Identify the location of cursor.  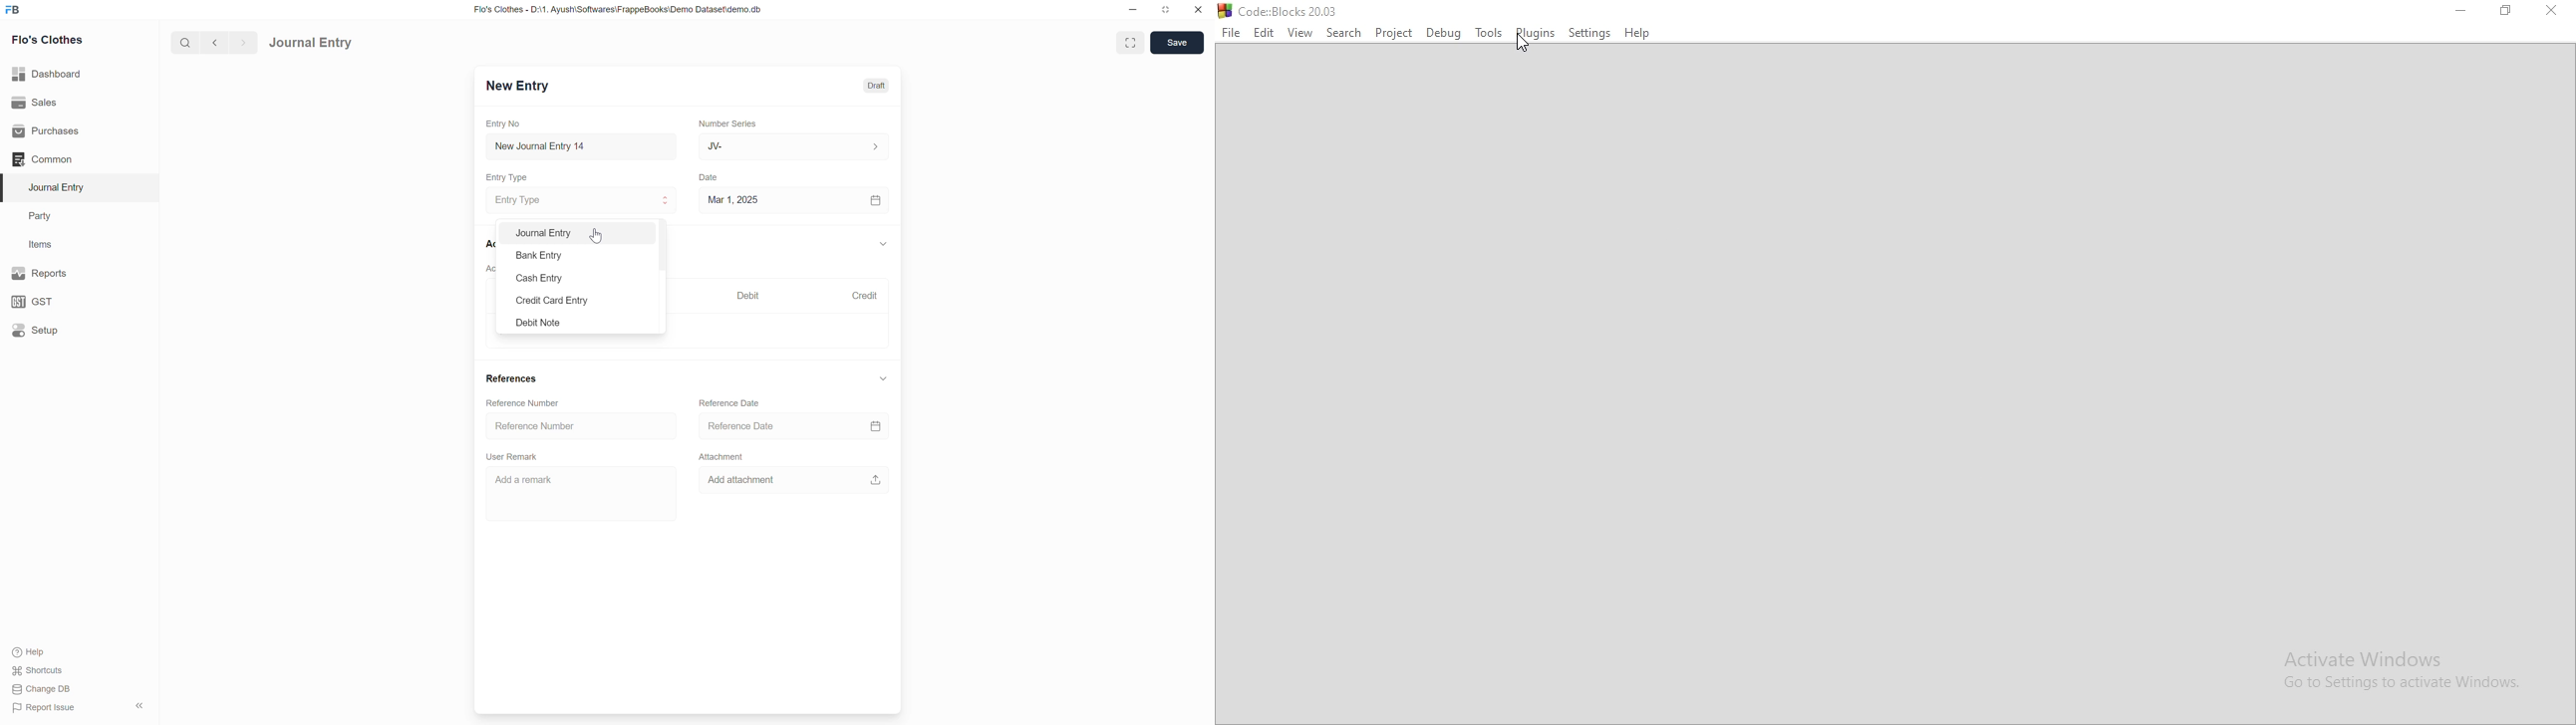
(598, 234).